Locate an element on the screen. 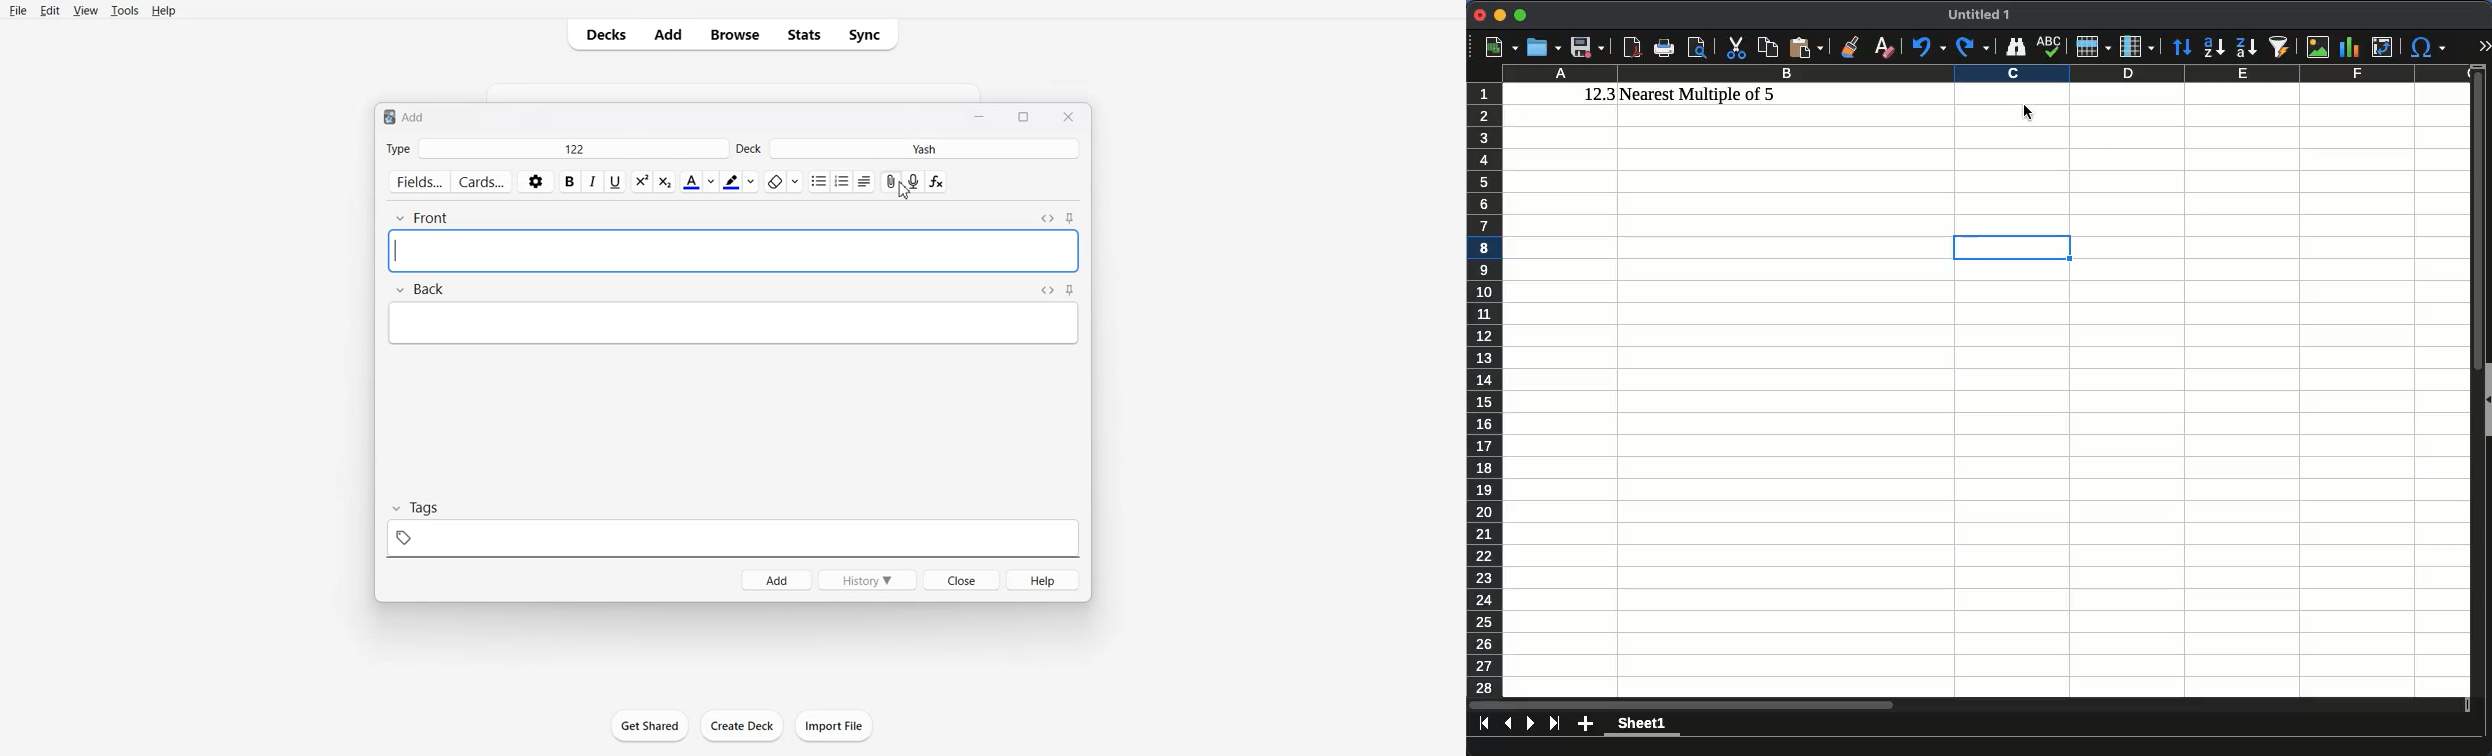 The width and height of the screenshot is (2492, 756). Decks is located at coordinates (603, 34).